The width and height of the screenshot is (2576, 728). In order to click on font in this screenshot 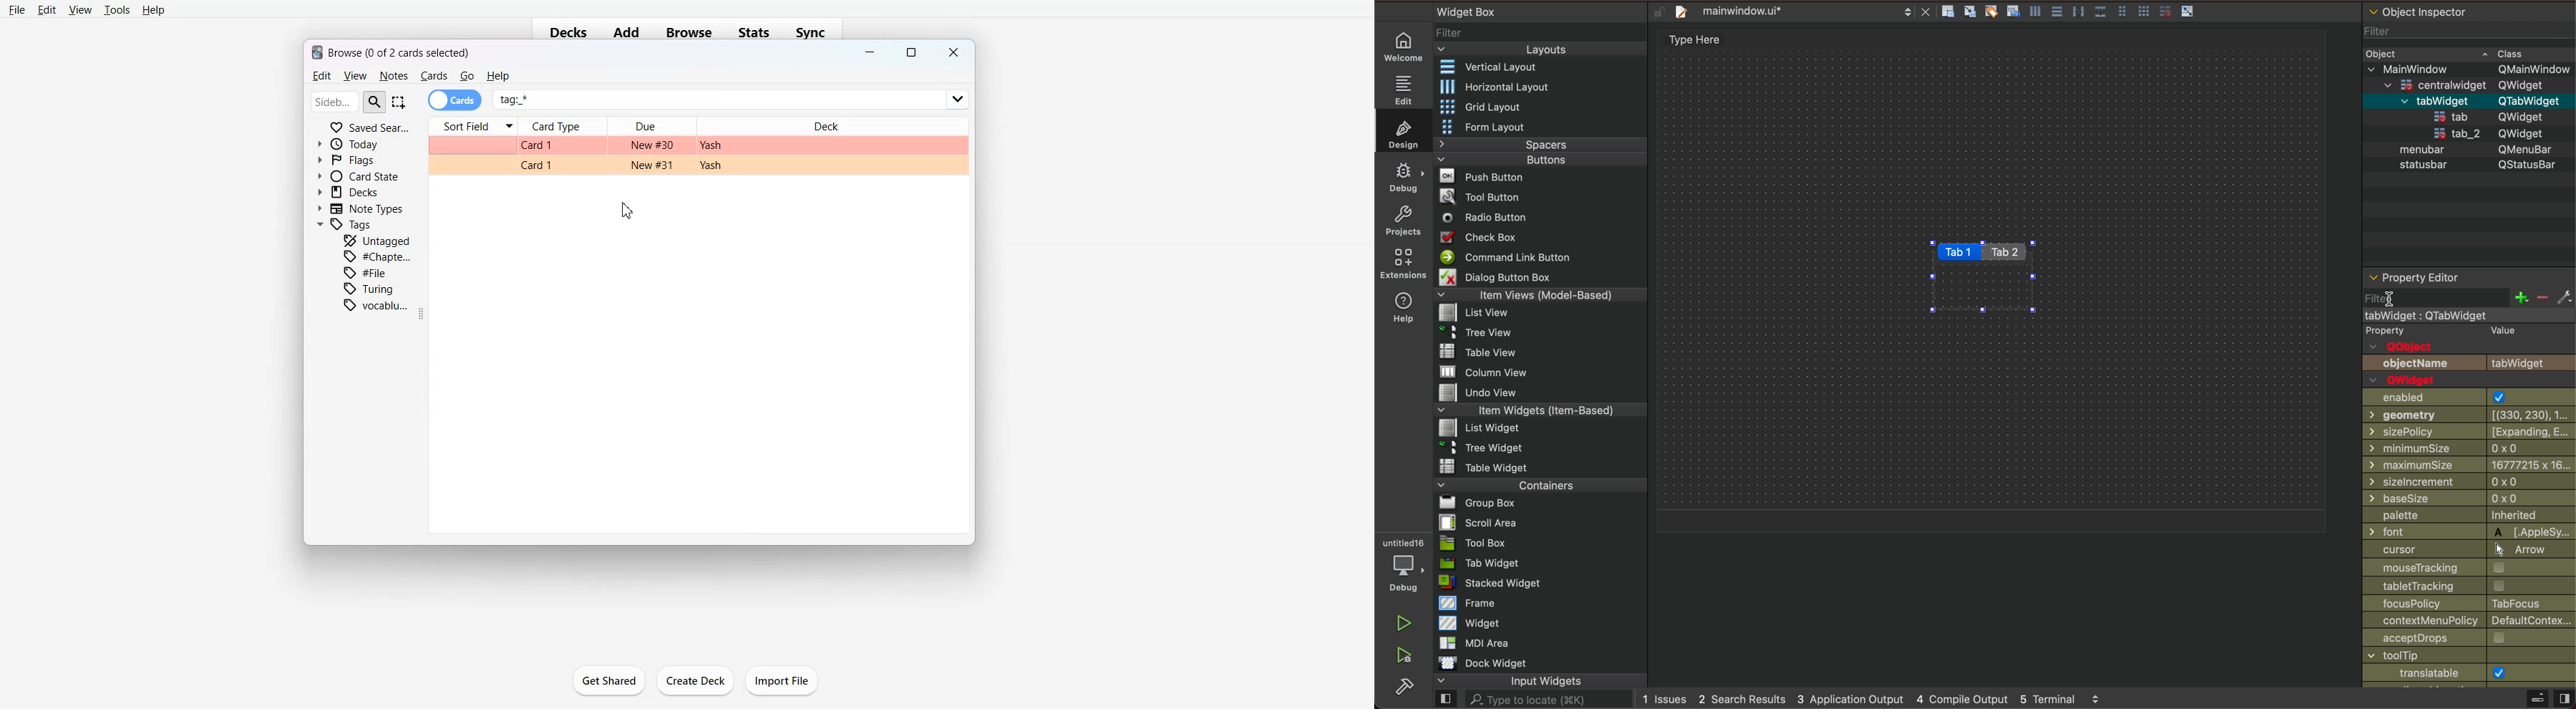, I will do `click(2468, 532)`.